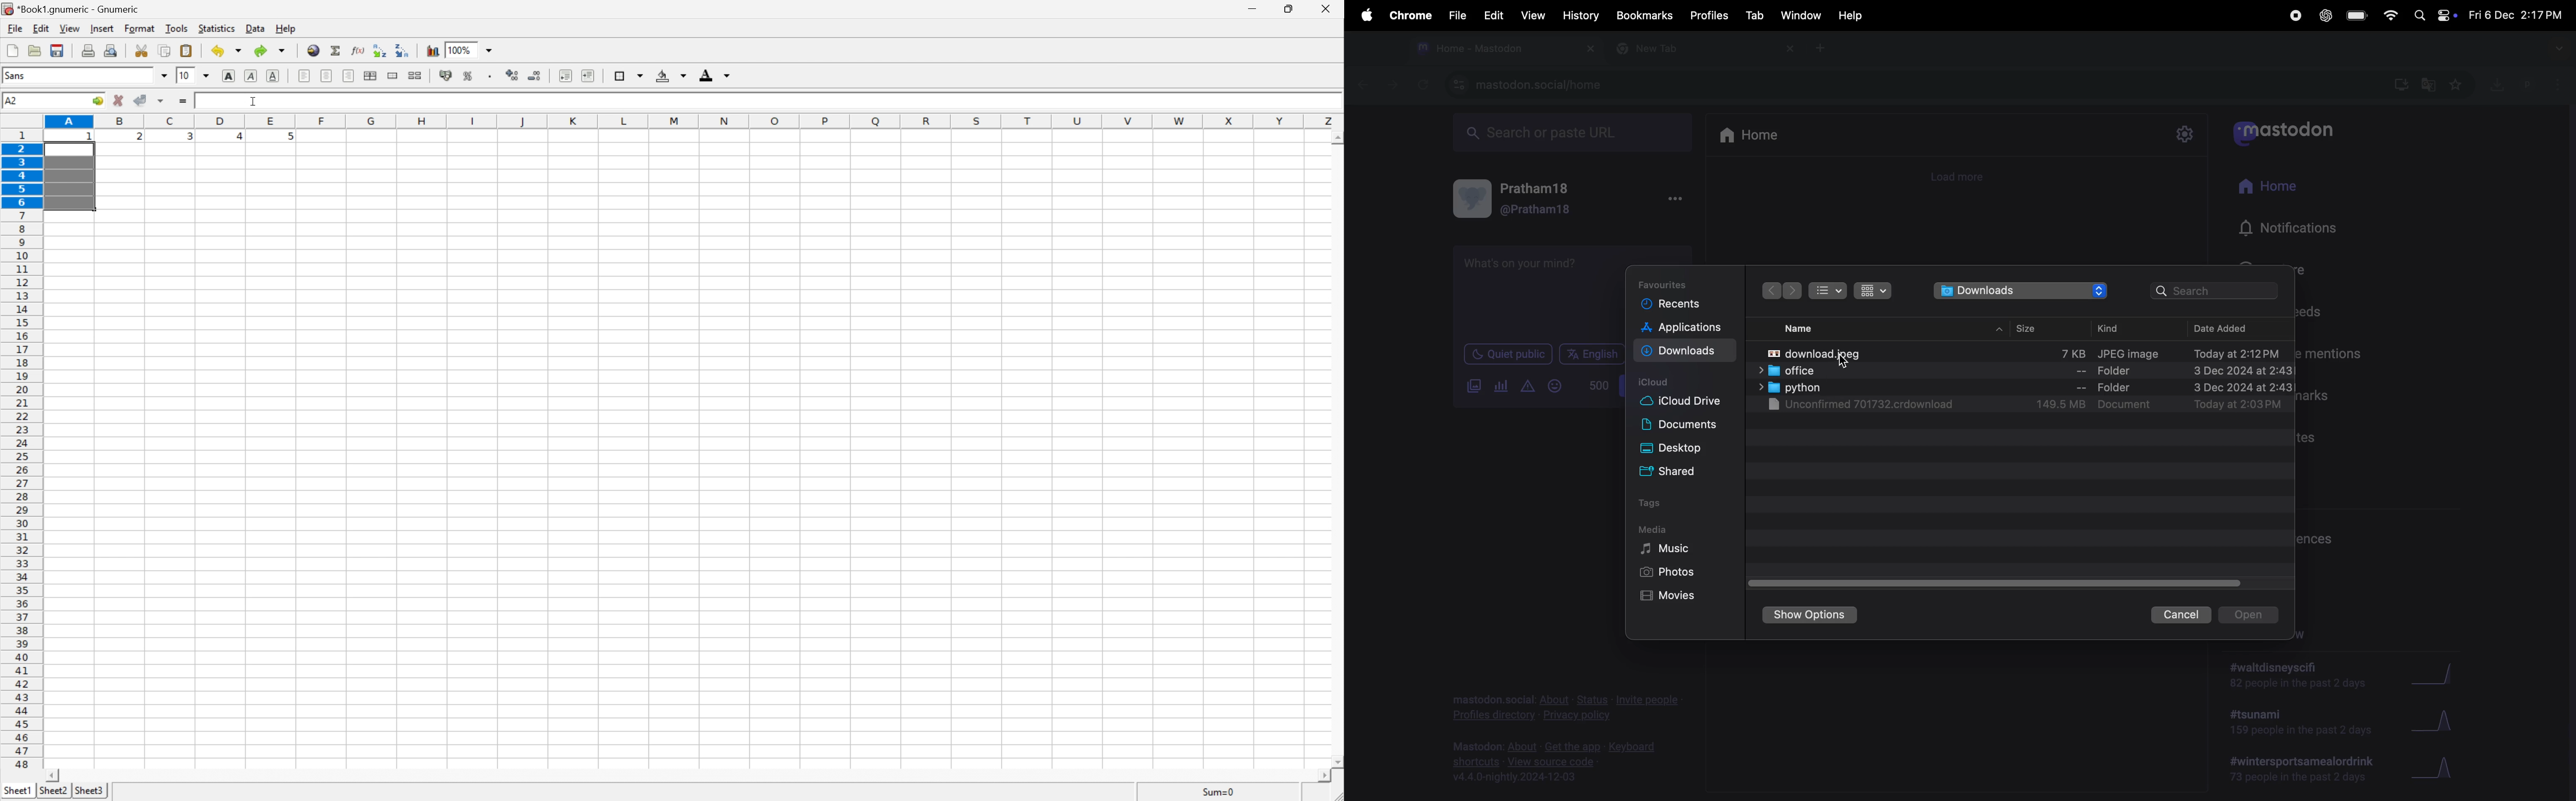 The image size is (2576, 812). What do you see at coordinates (138, 28) in the screenshot?
I see `format` at bounding box center [138, 28].